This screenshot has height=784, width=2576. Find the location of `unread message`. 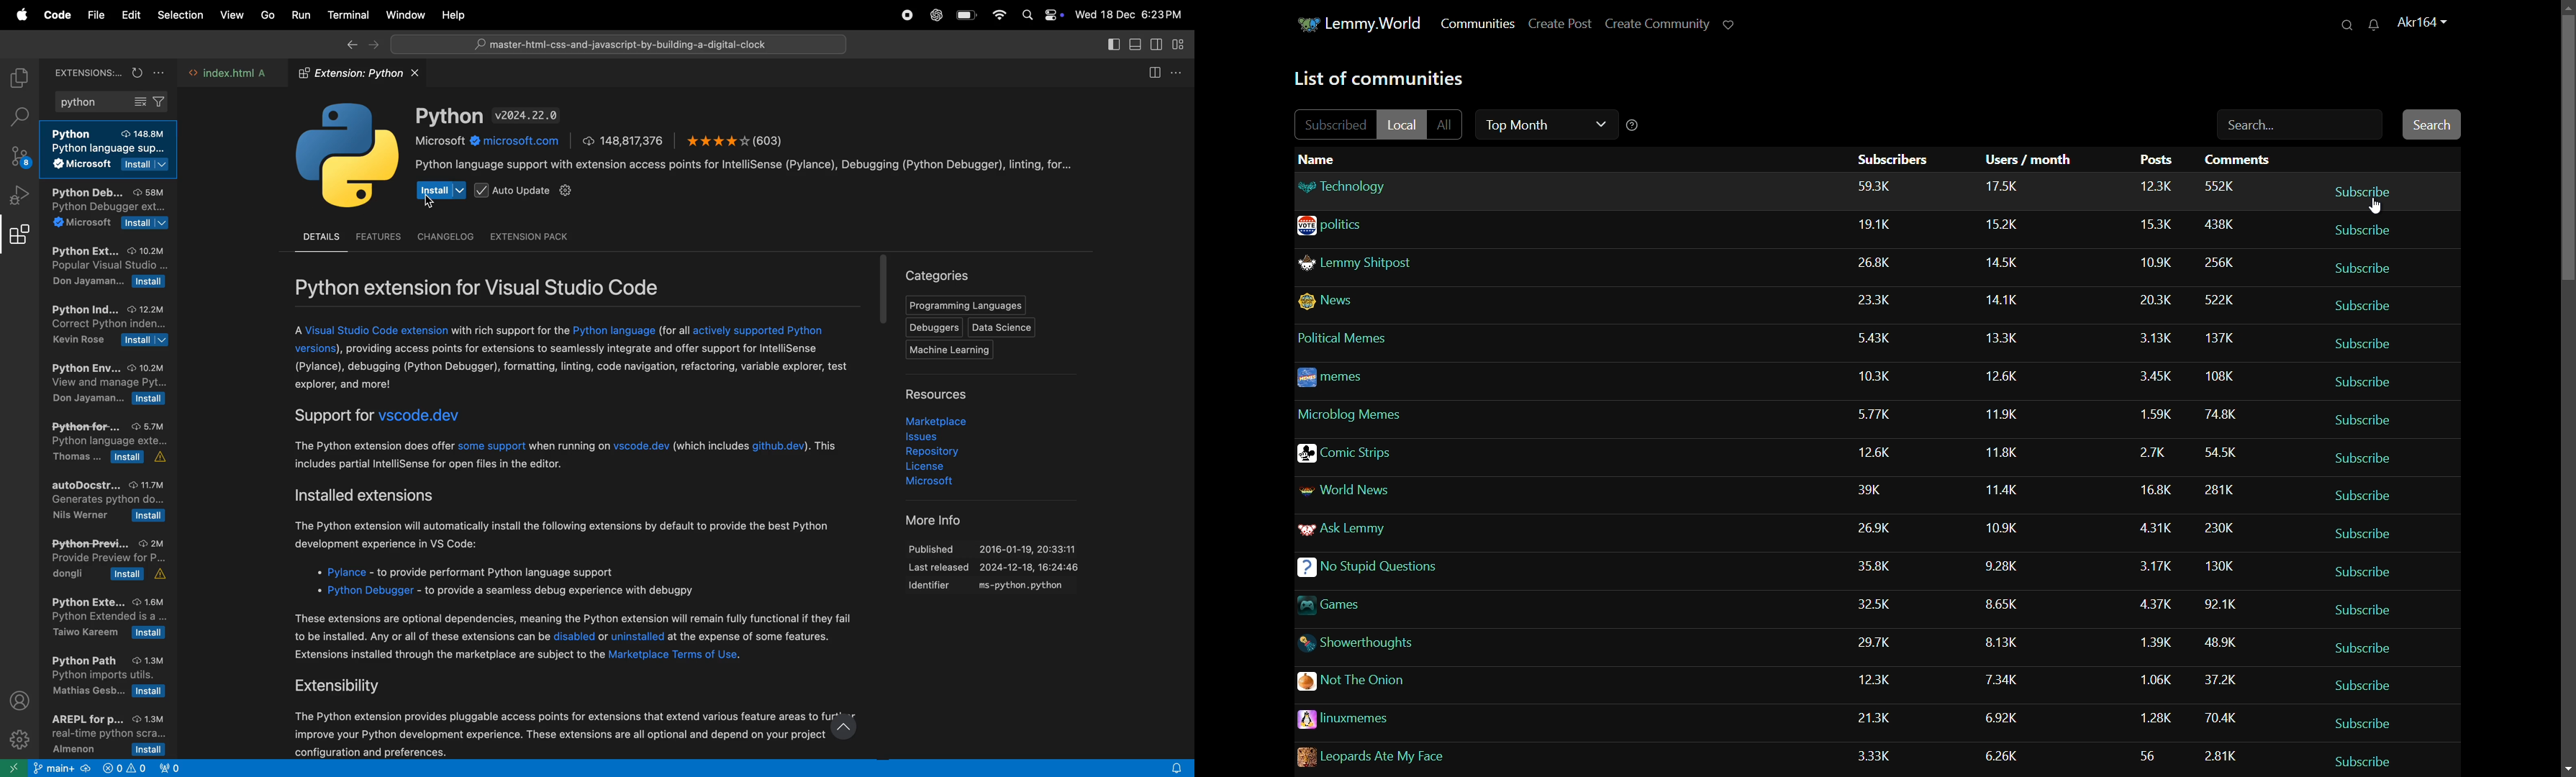

unread message is located at coordinates (2379, 25).